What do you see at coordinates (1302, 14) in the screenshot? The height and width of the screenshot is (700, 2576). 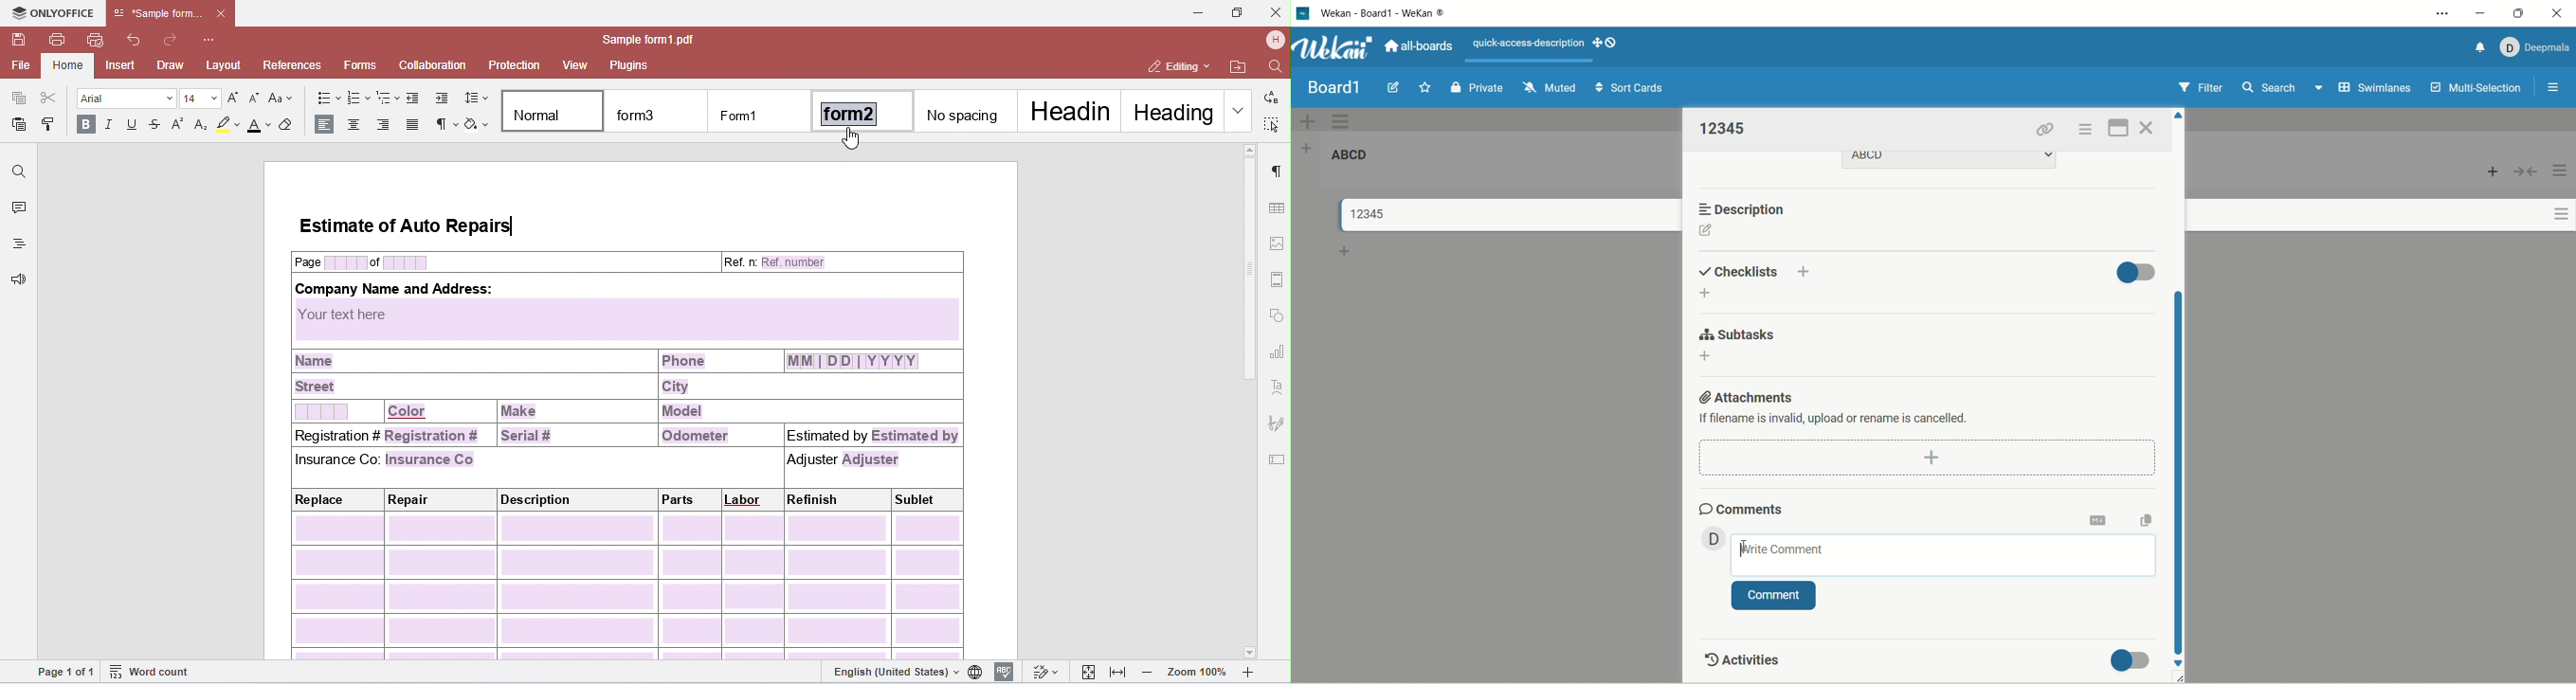 I see `logo` at bounding box center [1302, 14].